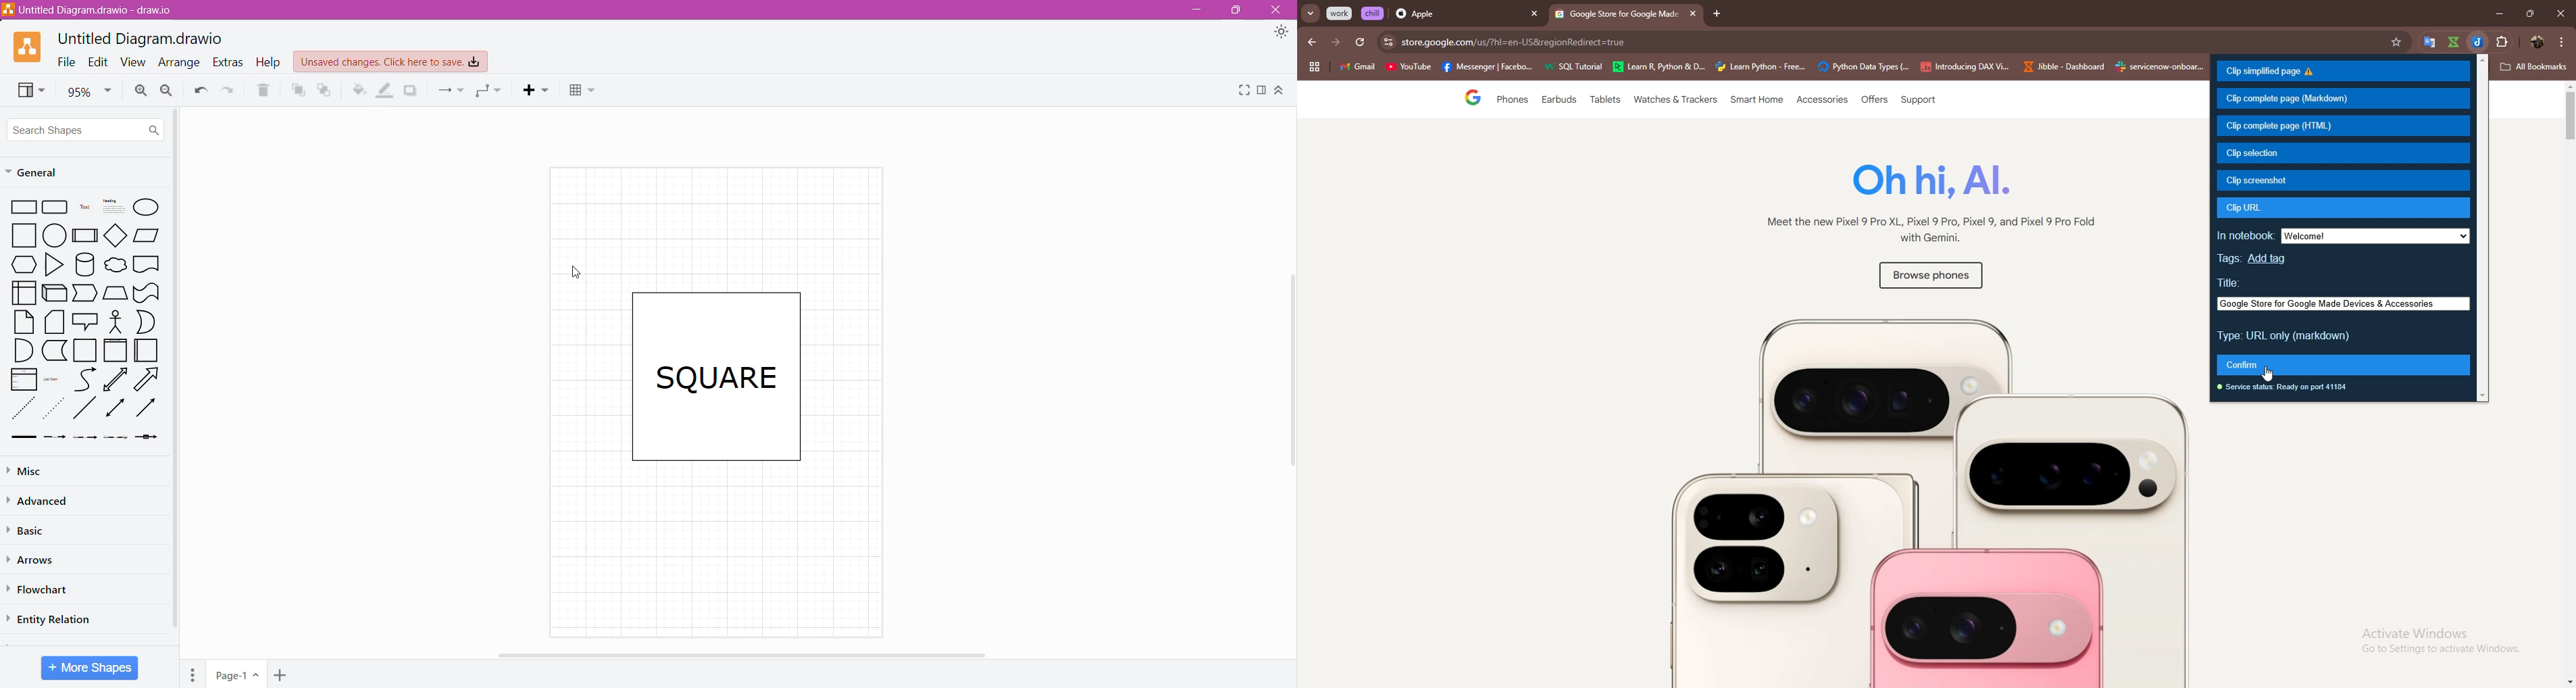 This screenshot has width=2576, height=700. I want to click on in notebook, so click(2246, 235).